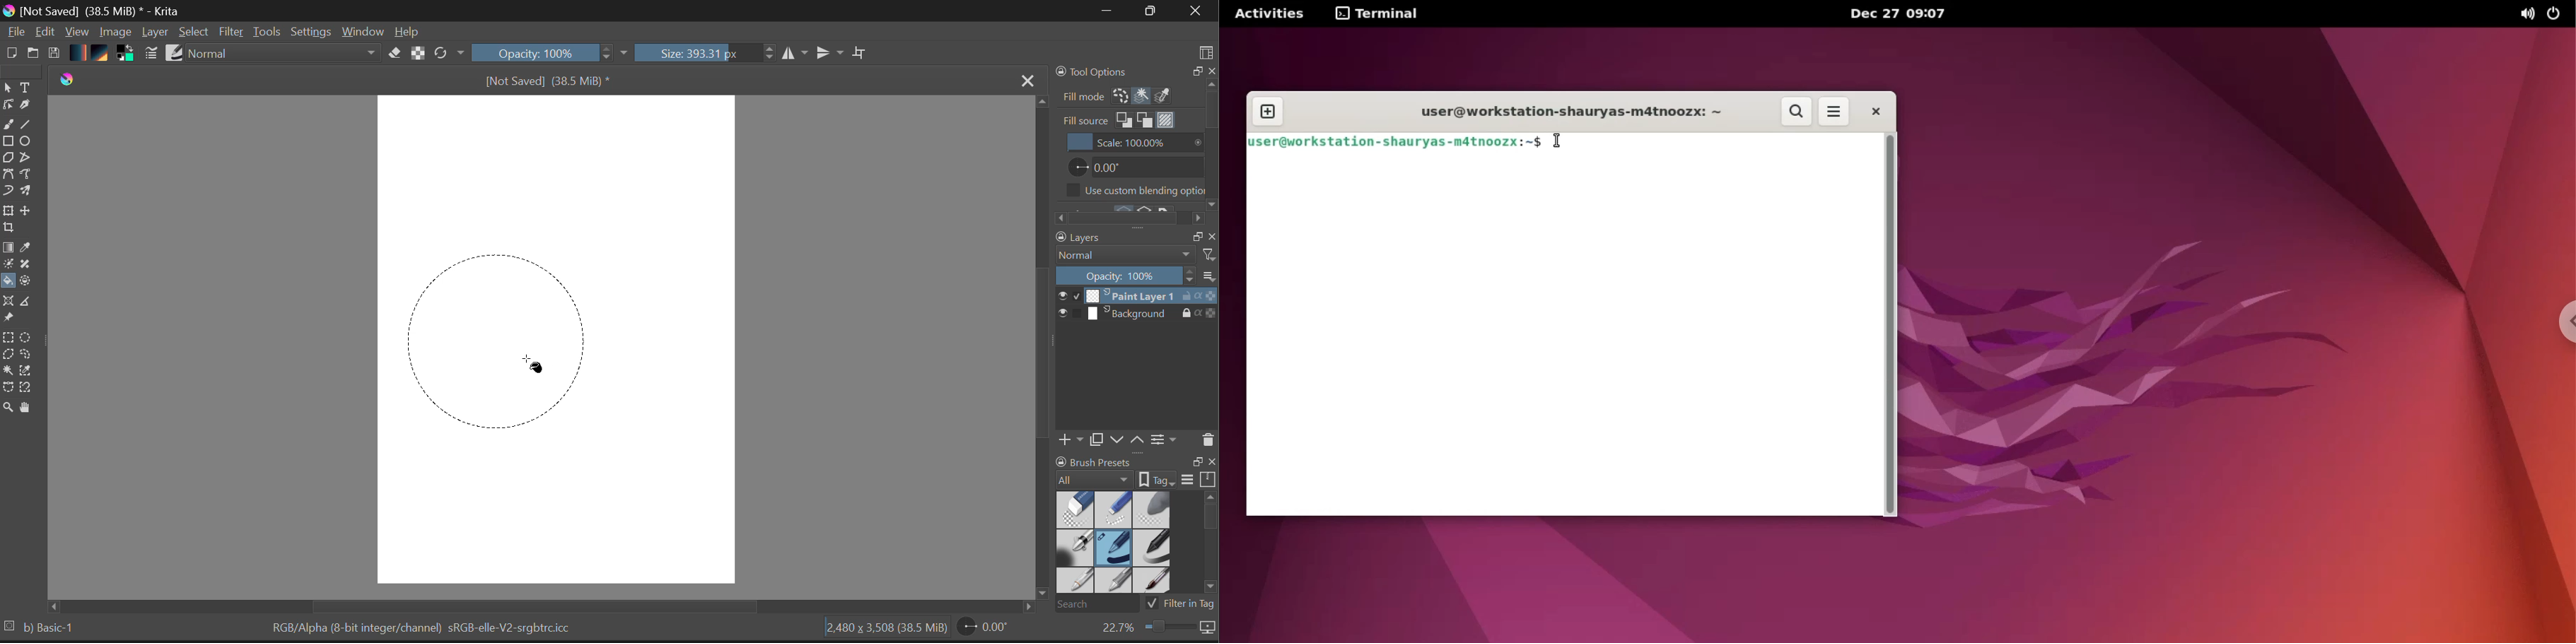 This screenshot has width=2576, height=644. I want to click on Image, so click(115, 31).